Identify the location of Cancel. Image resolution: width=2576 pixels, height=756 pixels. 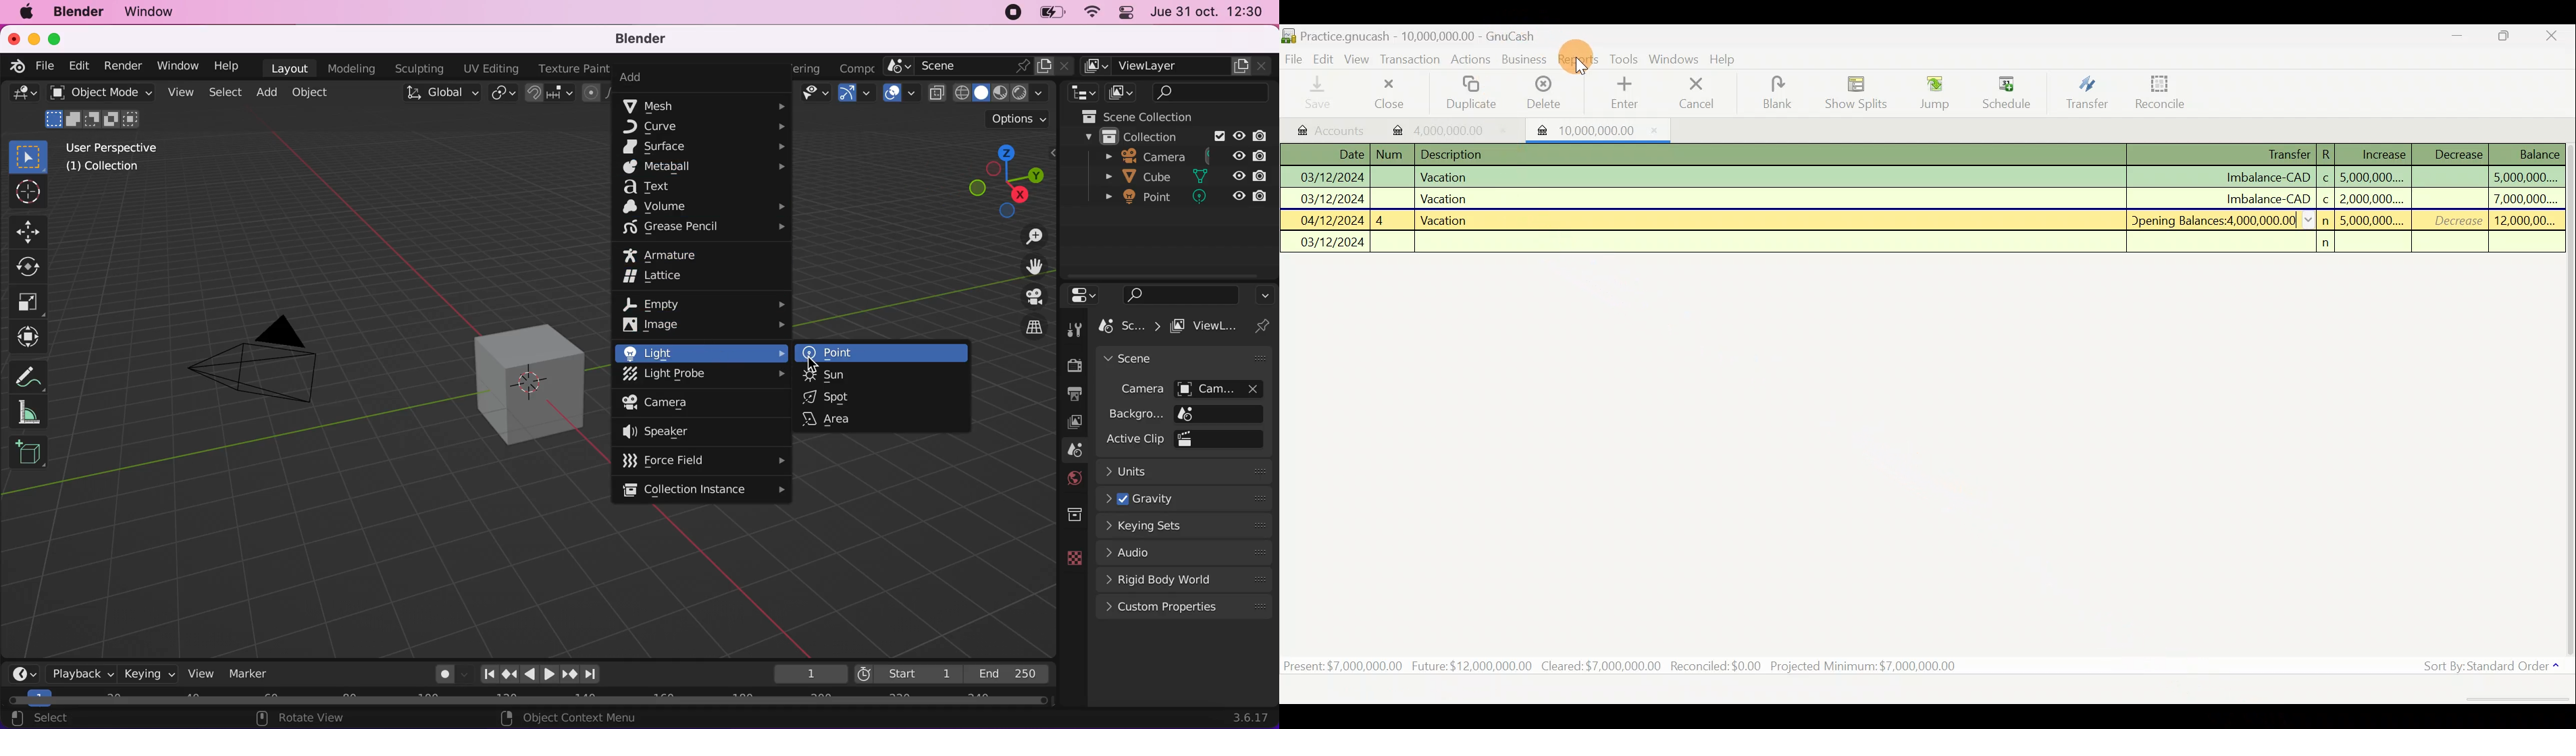
(1695, 92).